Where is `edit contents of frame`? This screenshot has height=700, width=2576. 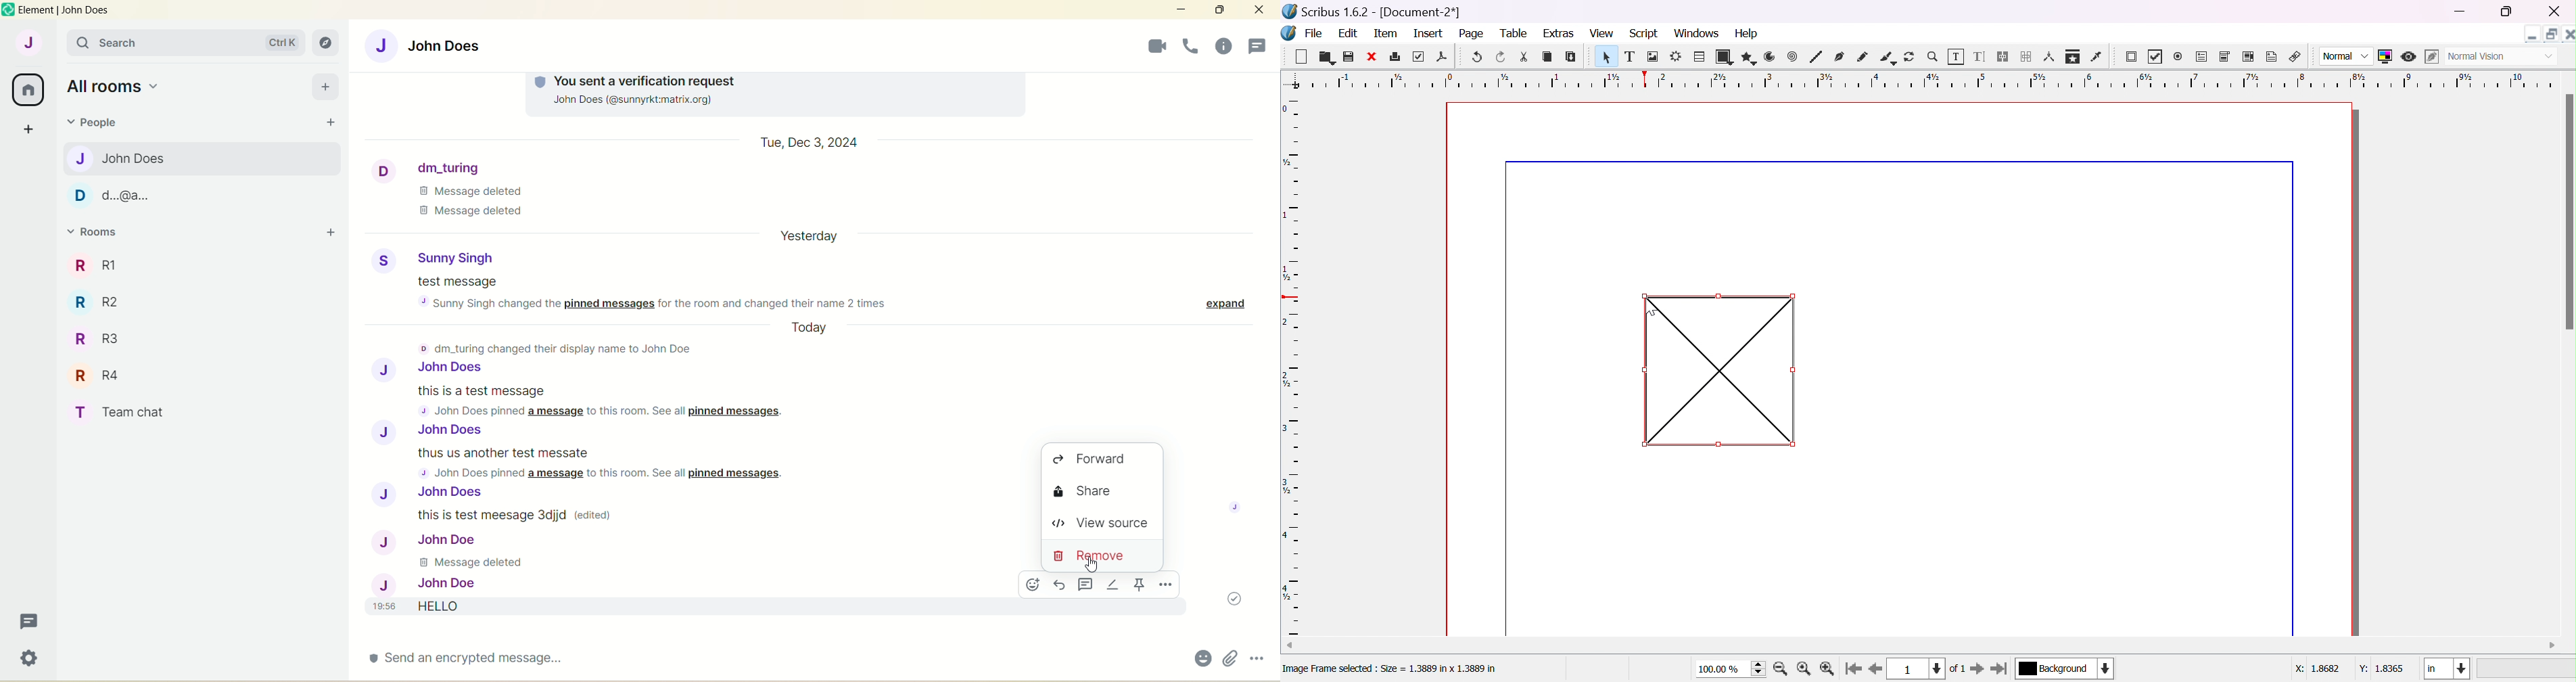
edit contents of frame is located at coordinates (1956, 55).